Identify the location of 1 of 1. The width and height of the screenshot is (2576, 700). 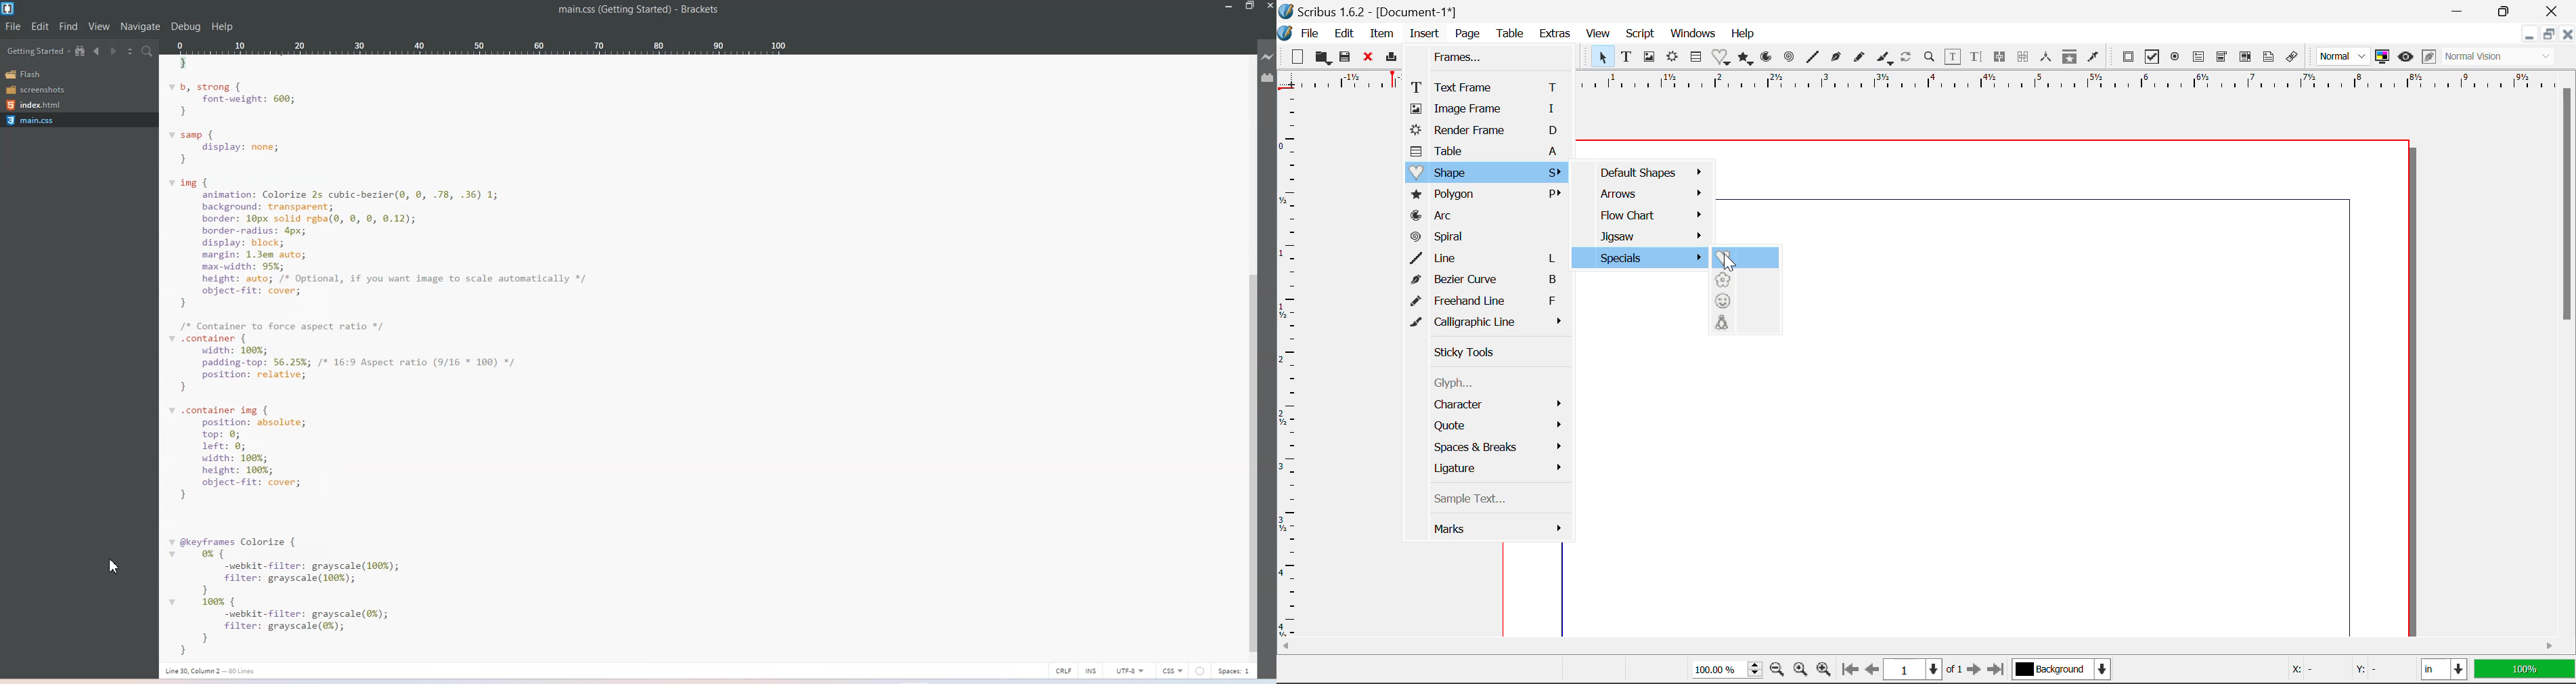
(1924, 669).